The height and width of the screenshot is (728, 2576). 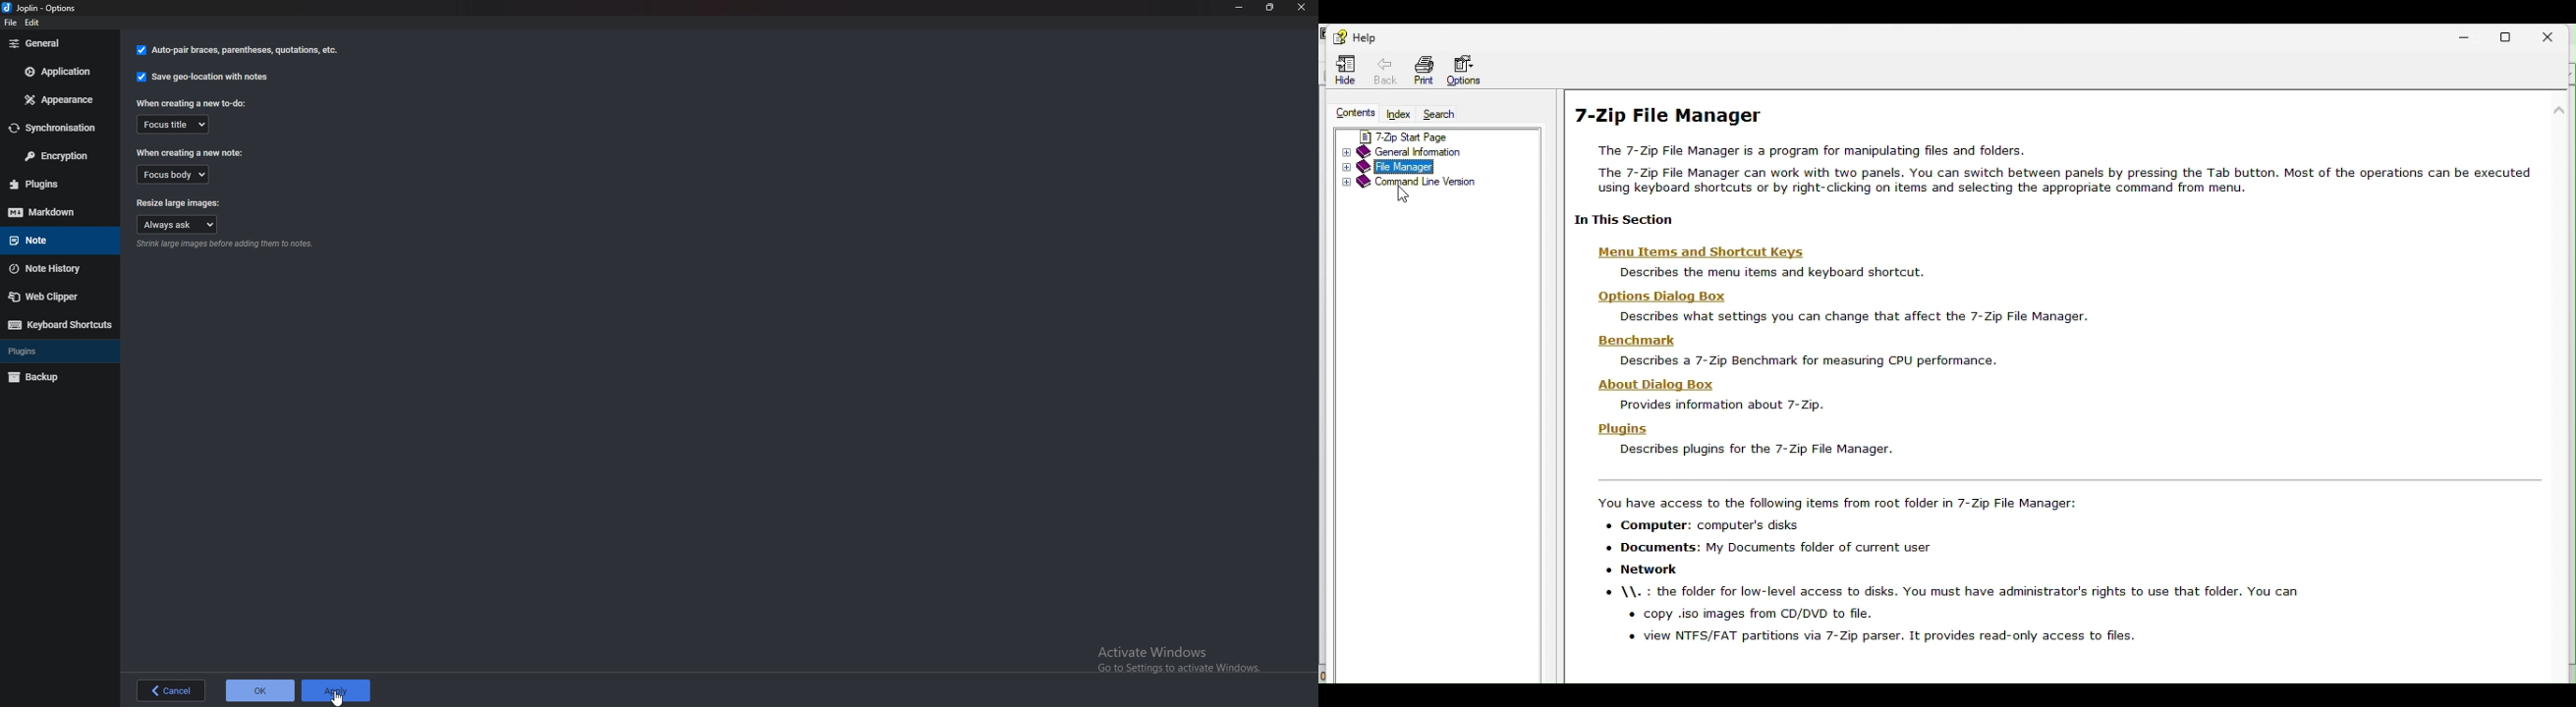 What do you see at coordinates (337, 689) in the screenshot?
I see `apply` at bounding box center [337, 689].